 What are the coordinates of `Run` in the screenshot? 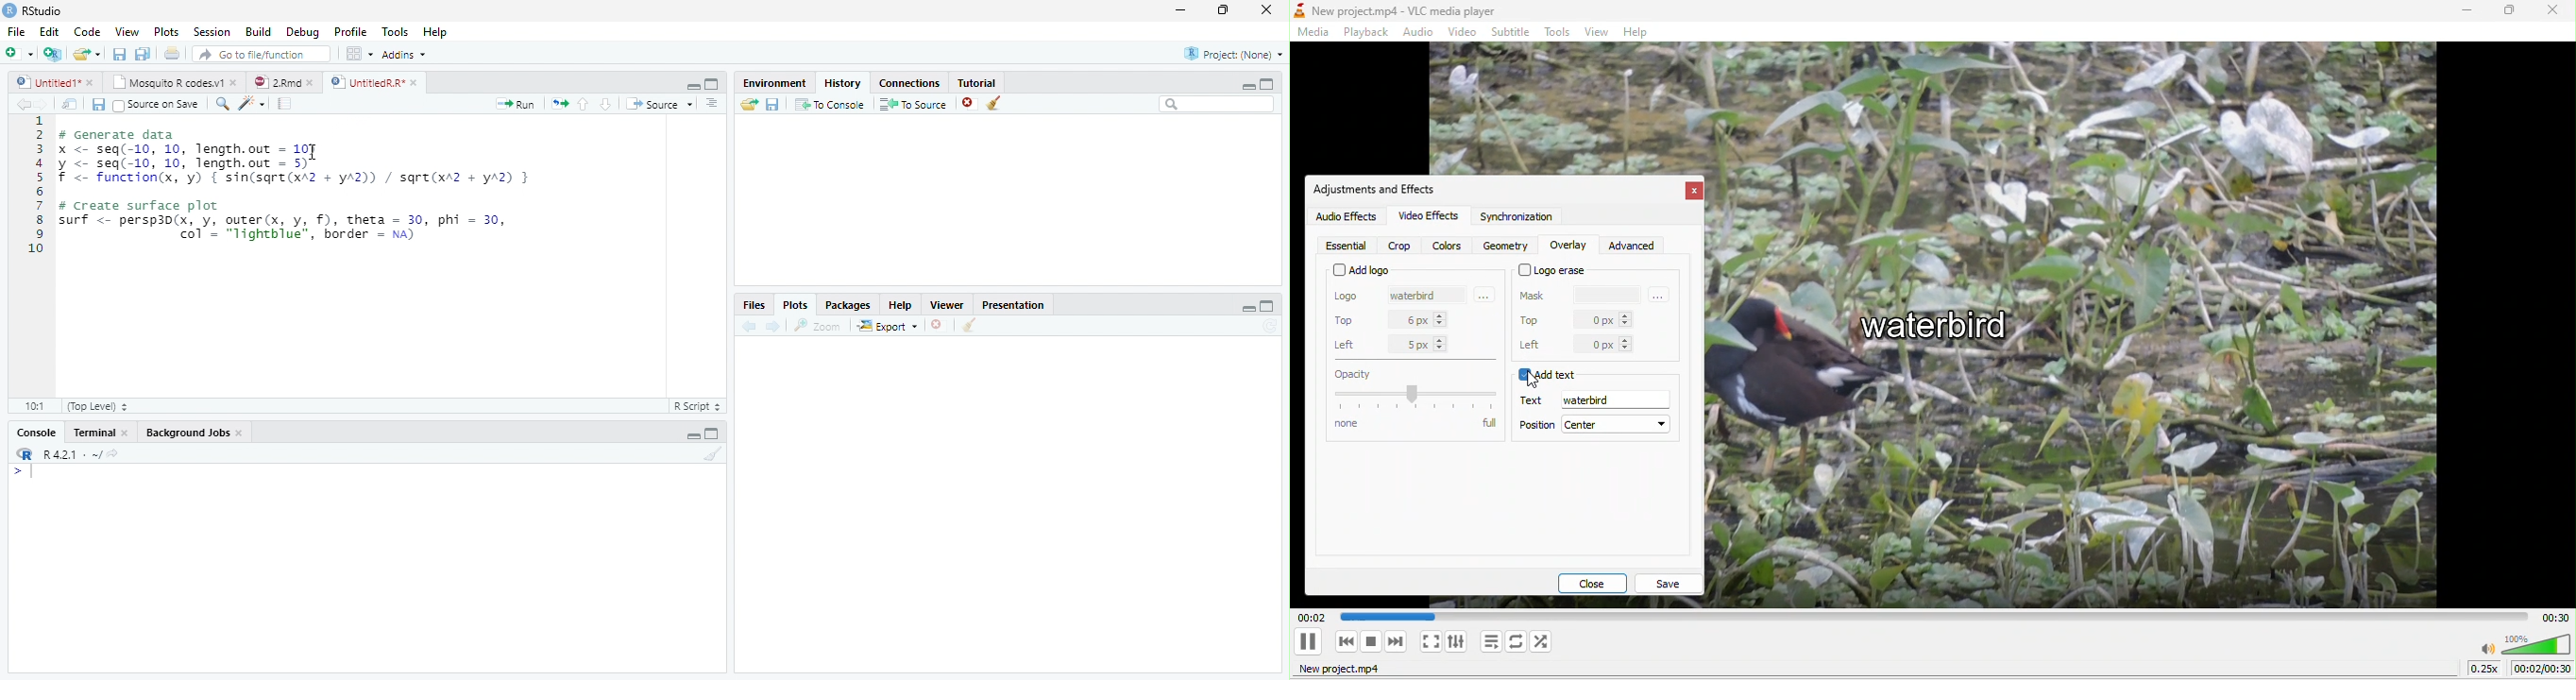 It's located at (514, 104).